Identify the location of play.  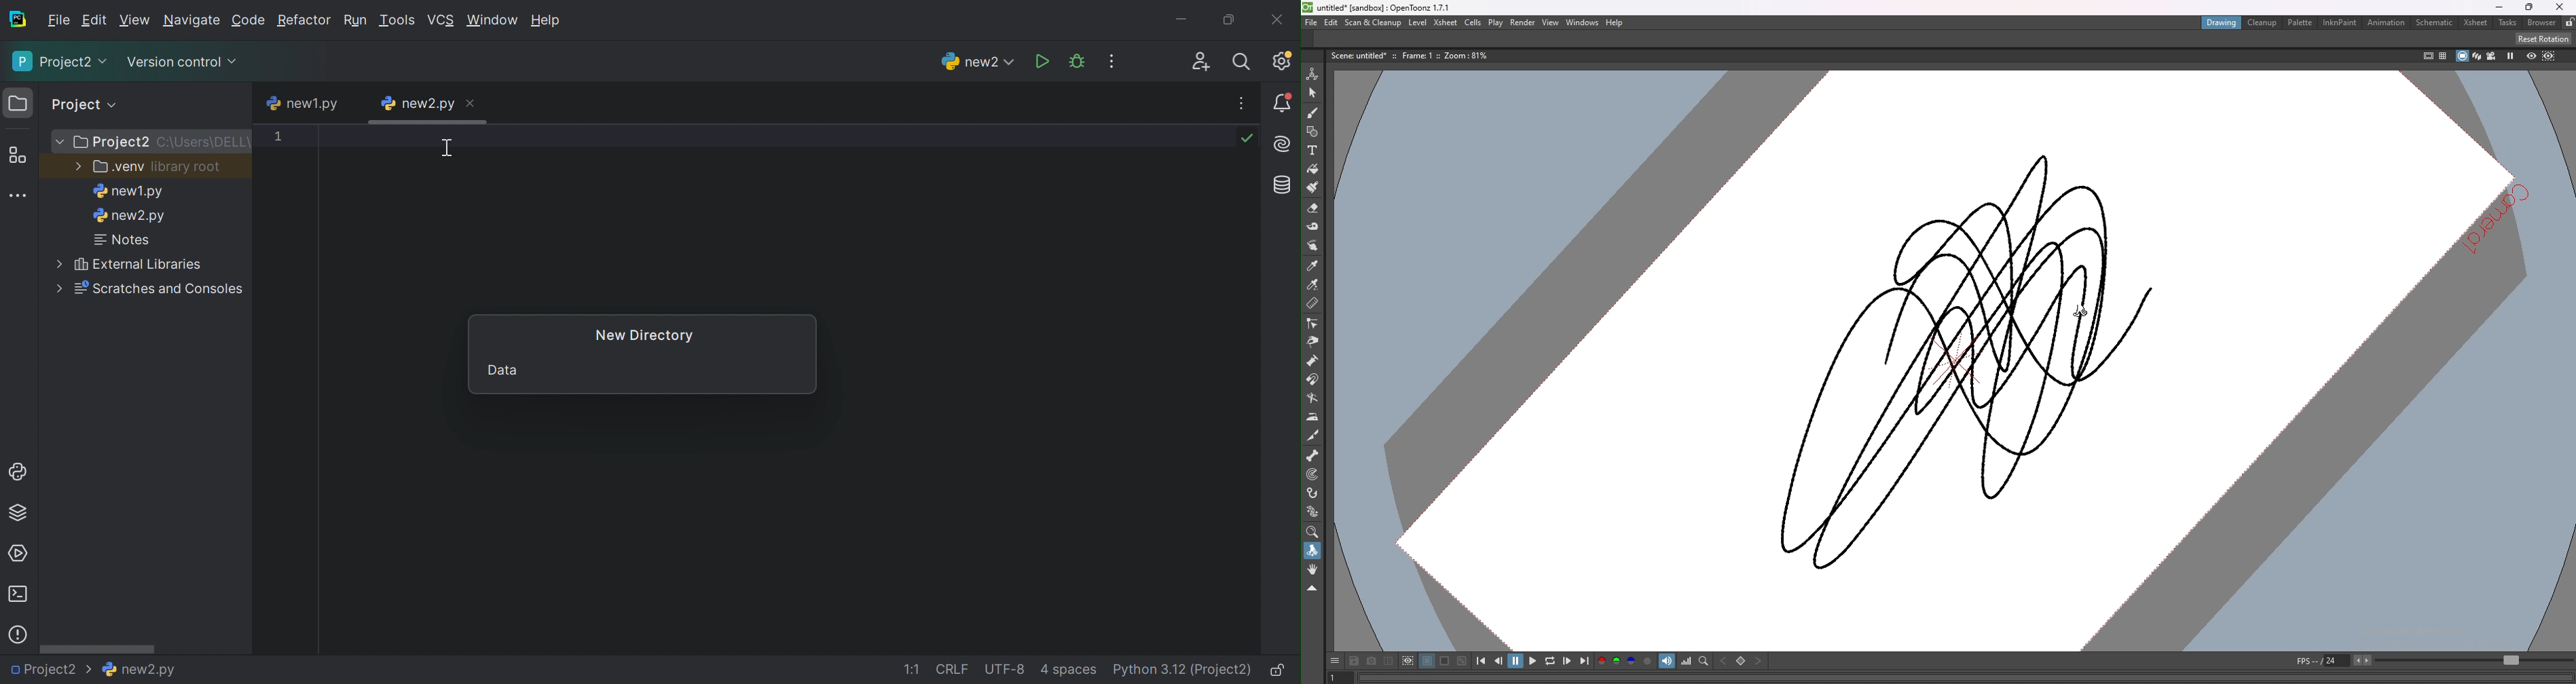
(1496, 22).